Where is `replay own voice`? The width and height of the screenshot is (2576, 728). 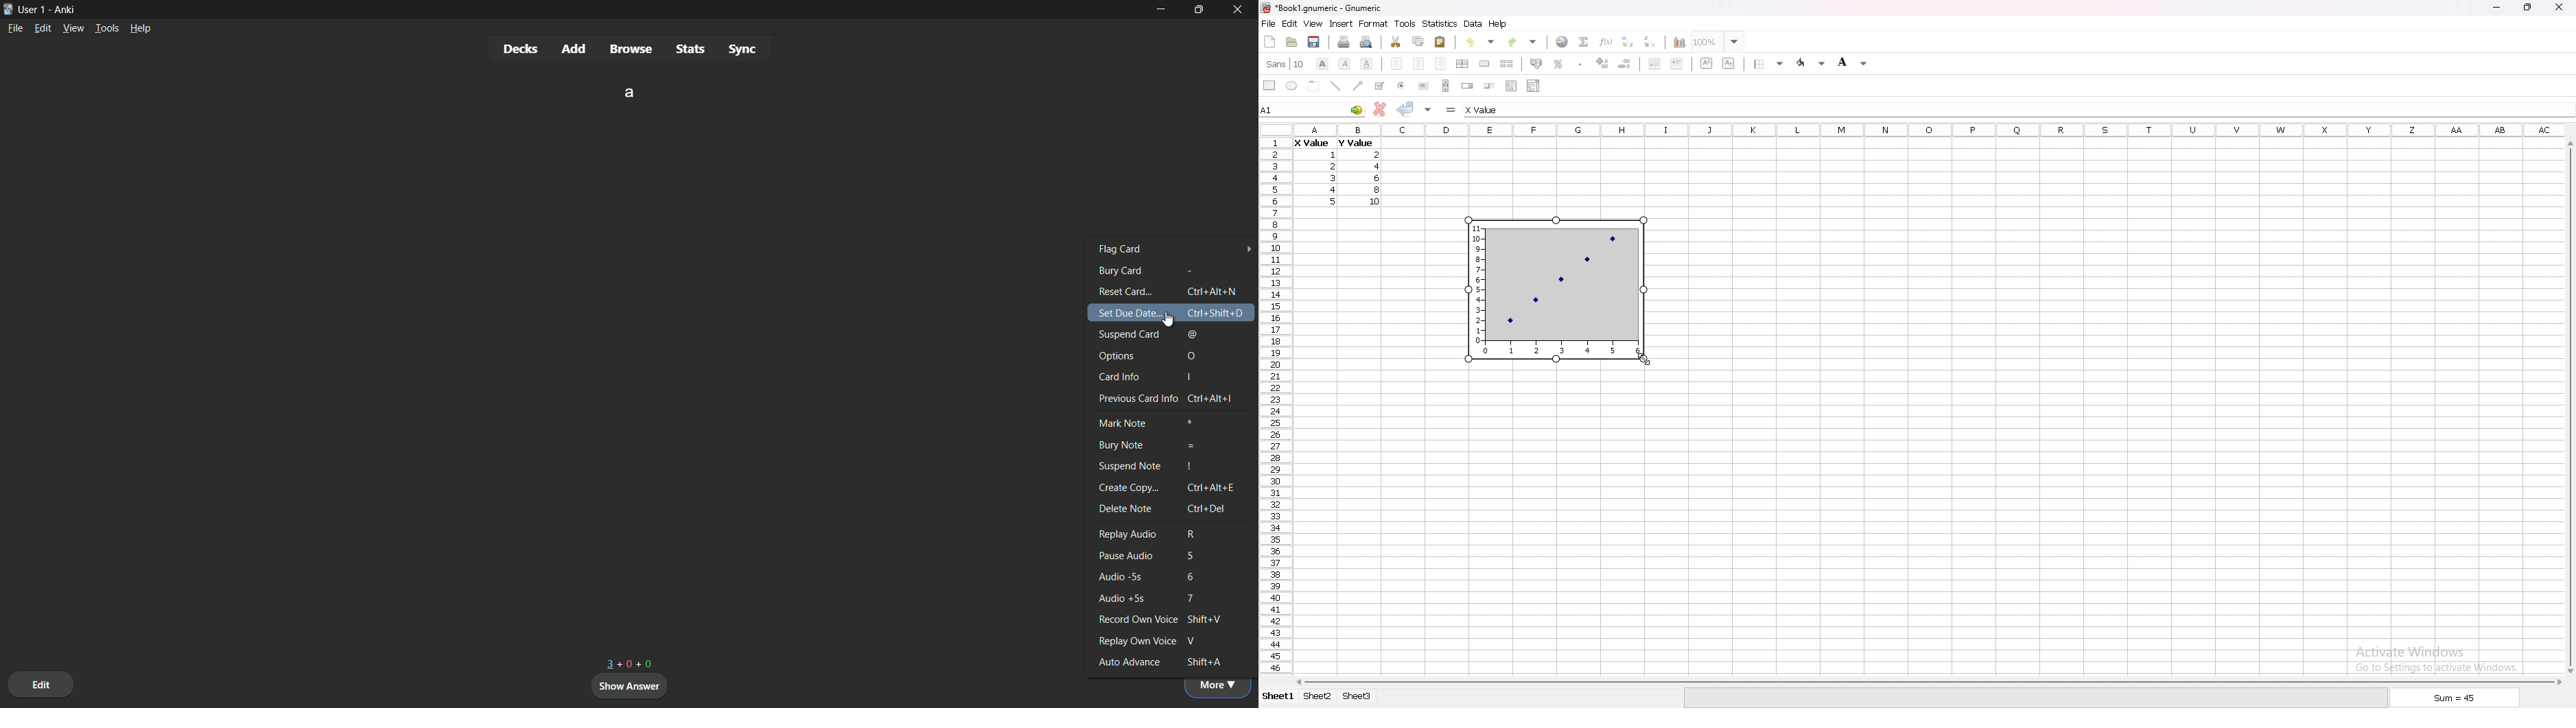
replay own voice is located at coordinates (1137, 642).